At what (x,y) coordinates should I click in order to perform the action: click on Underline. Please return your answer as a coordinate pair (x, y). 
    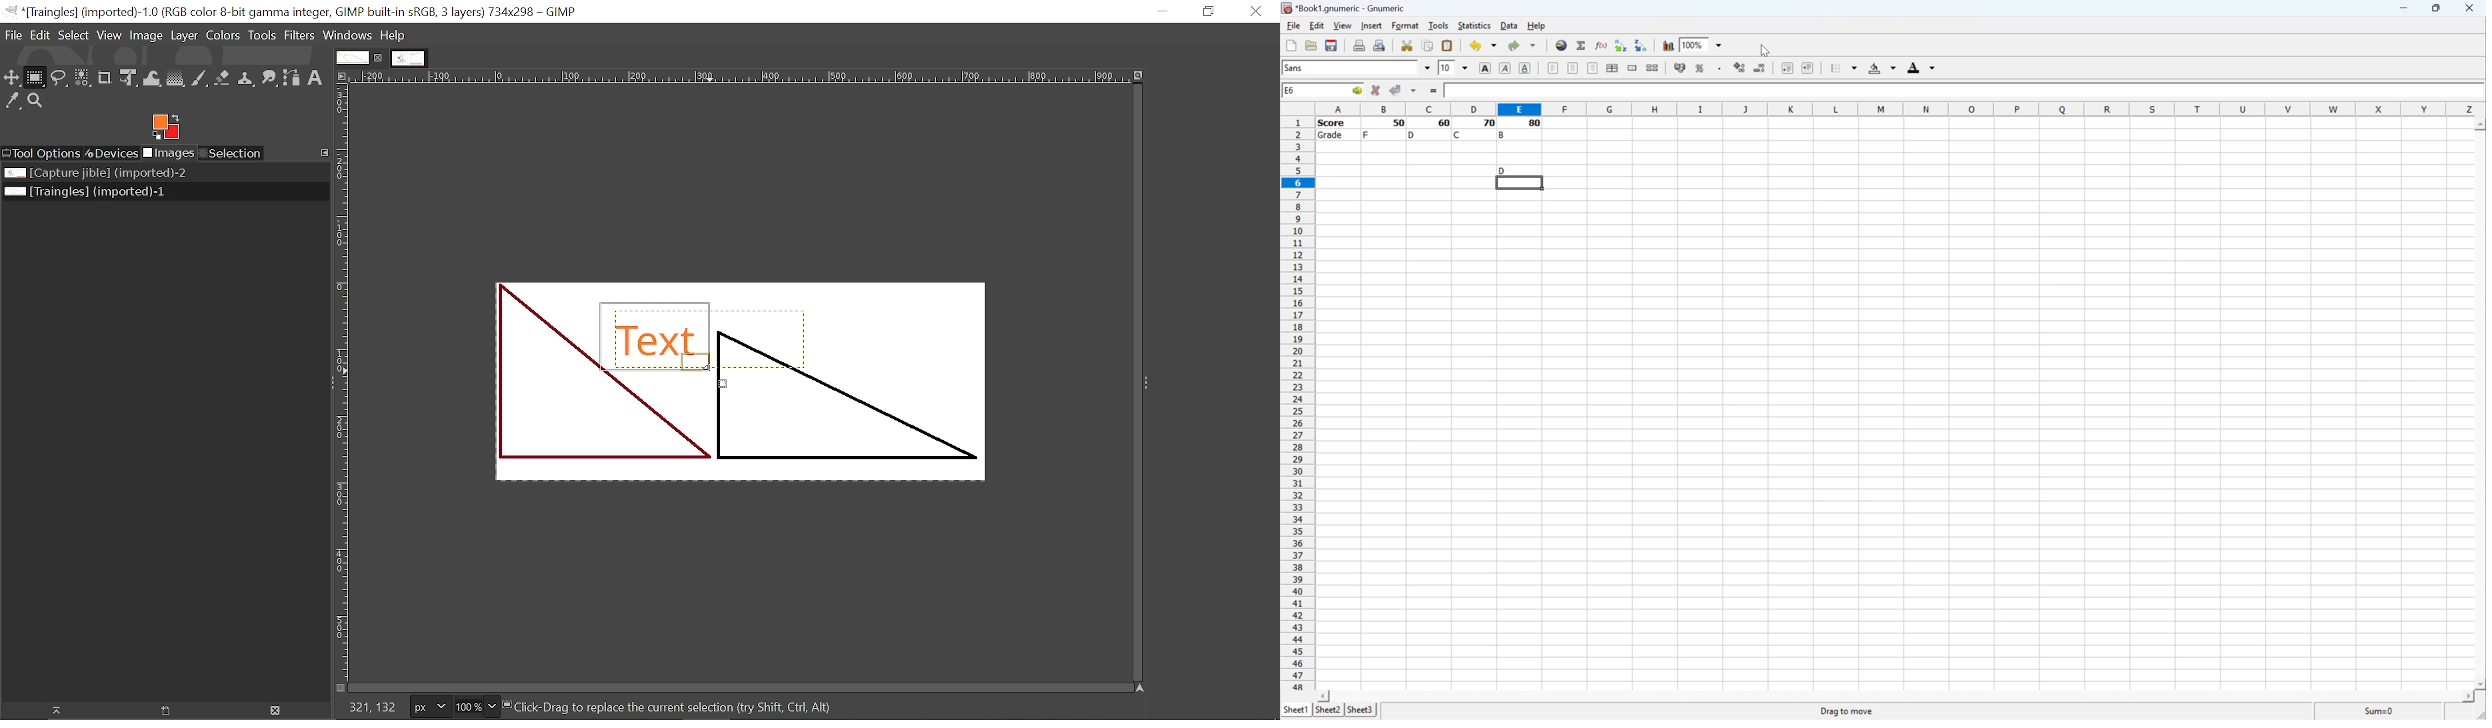
    Looking at the image, I should click on (1524, 68).